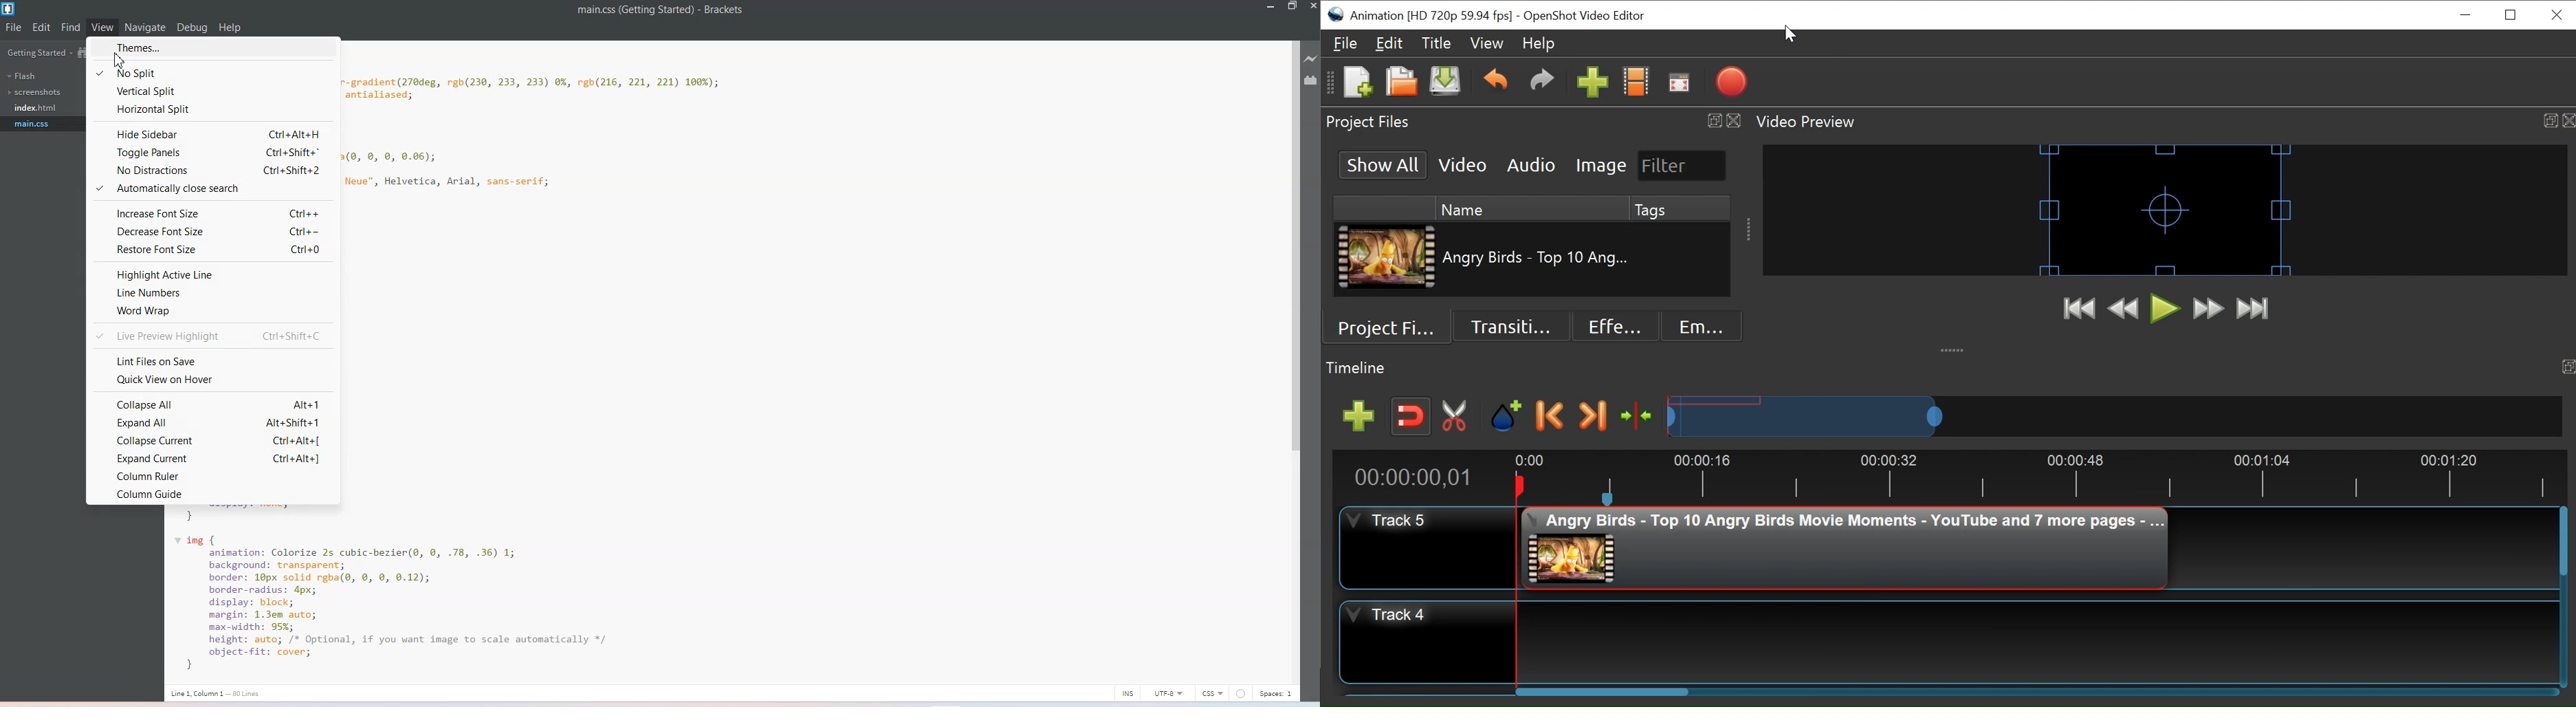 The height and width of the screenshot is (728, 2576). Describe the element at coordinates (1585, 16) in the screenshot. I see `OpenShot Video Editor` at that location.